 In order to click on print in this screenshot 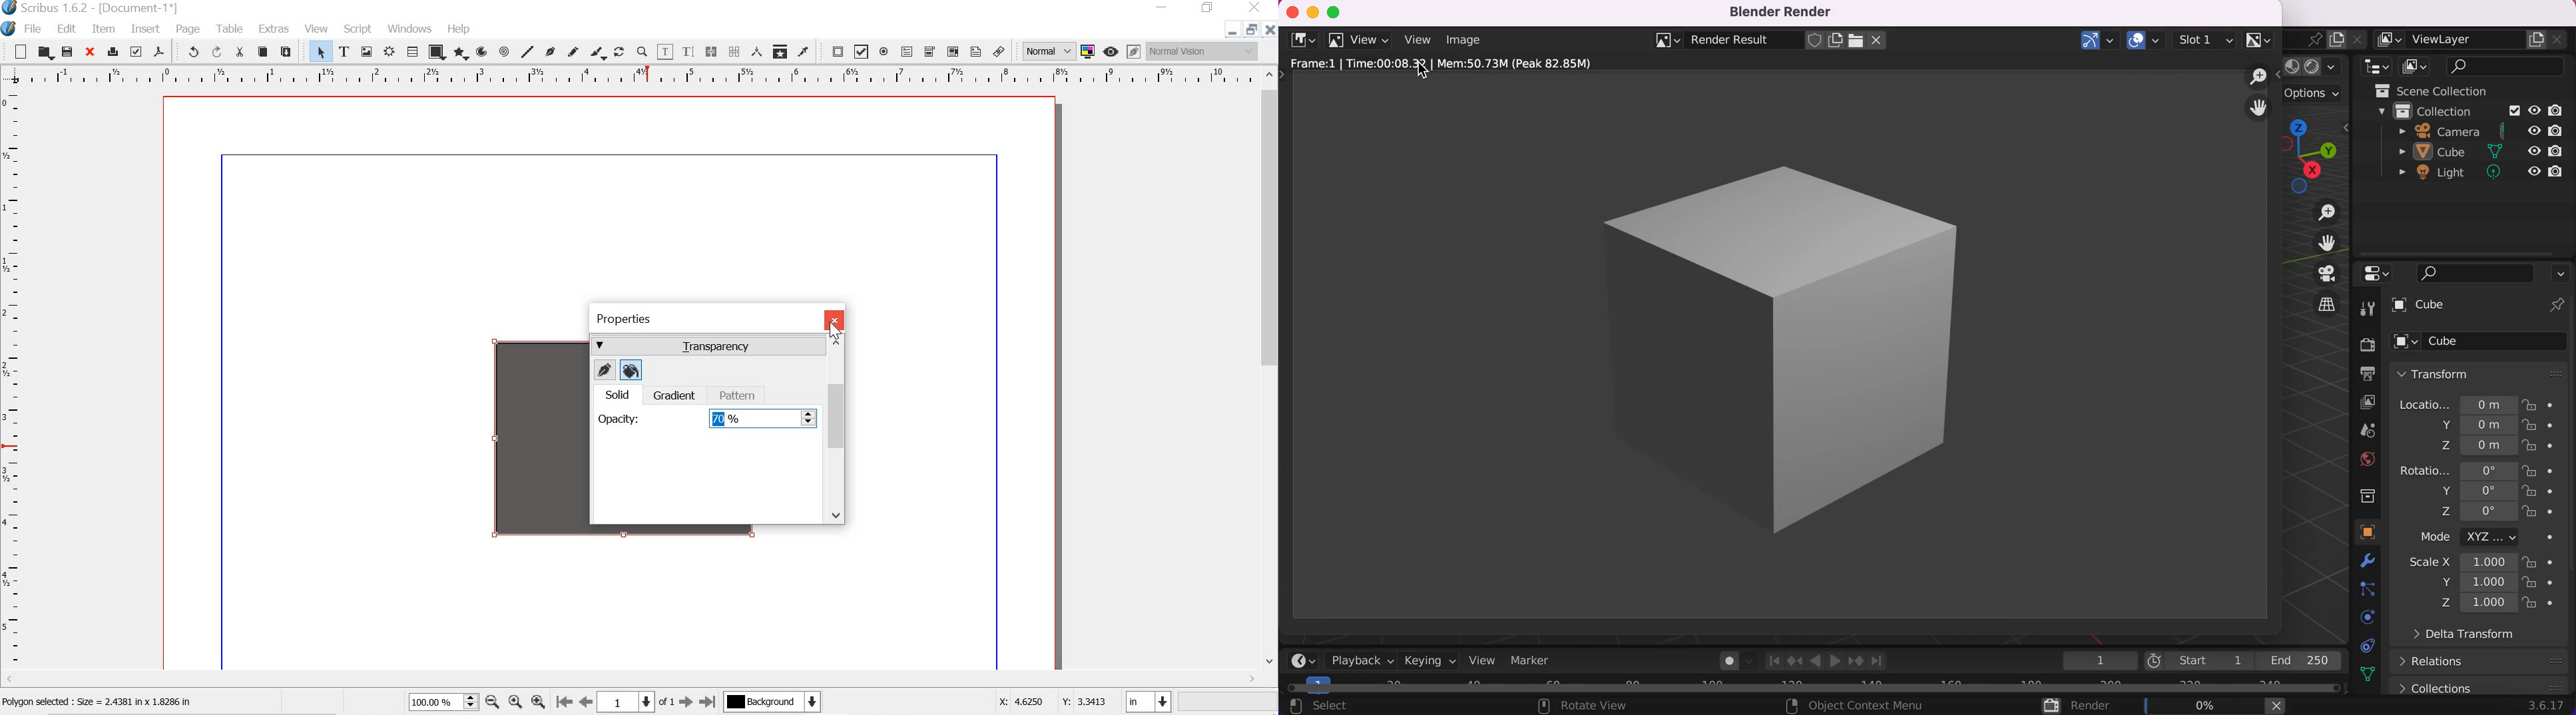, I will do `click(112, 51)`.